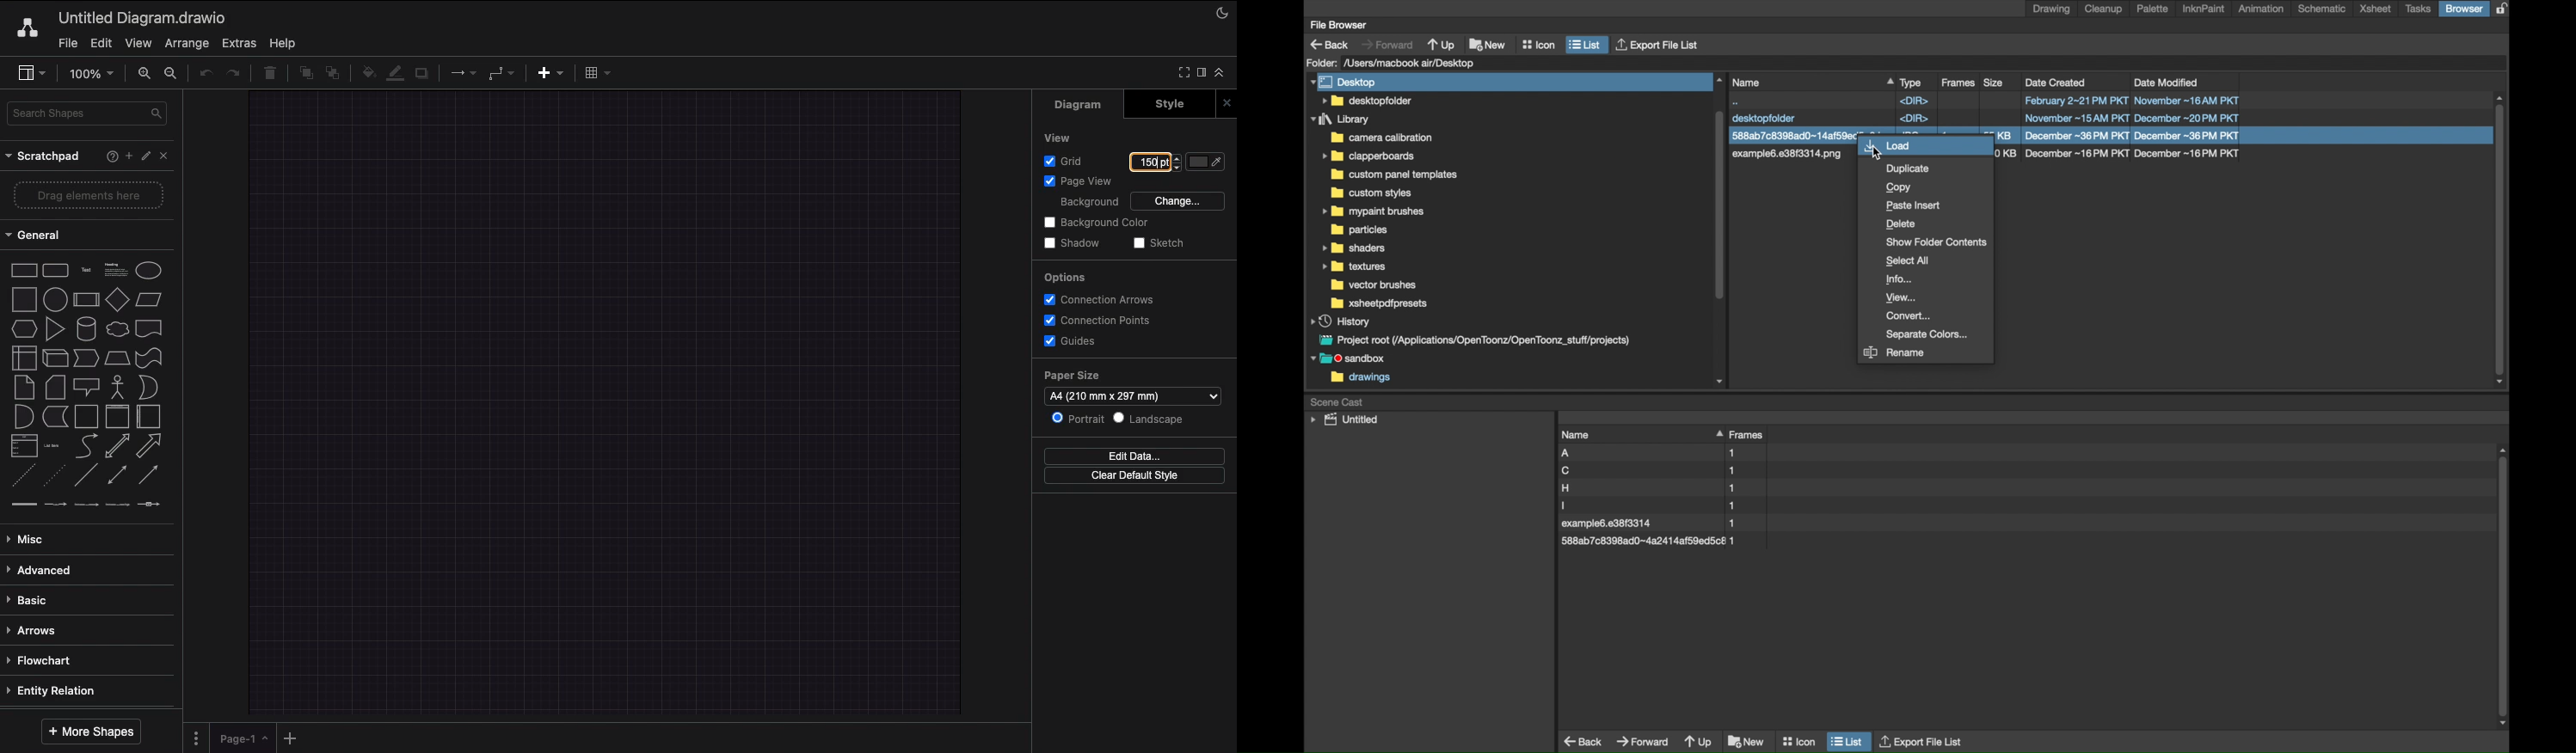 Image resolution: width=2576 pixels, height=756 pixels. Describe the element at coordinates (48, 660) in the screenshot. I see `Flowchart` at that location.